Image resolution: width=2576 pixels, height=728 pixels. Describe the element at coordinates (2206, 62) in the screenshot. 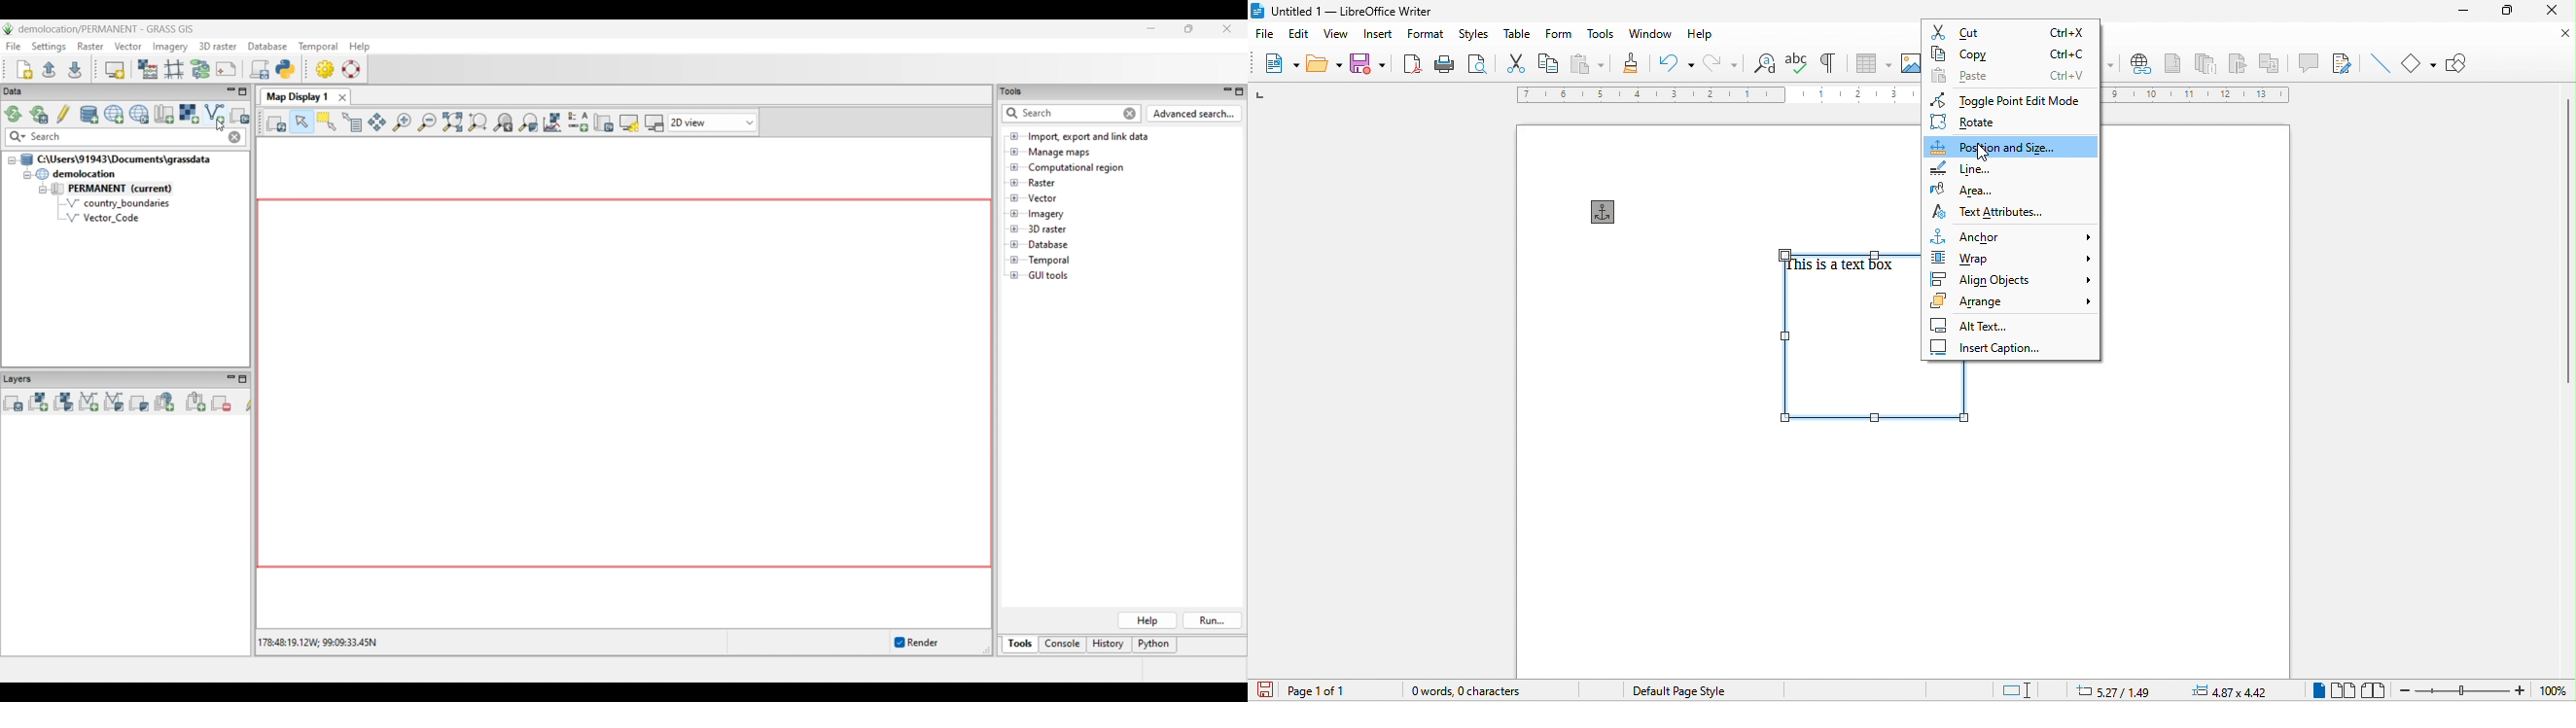

I see `endnote` at that location.